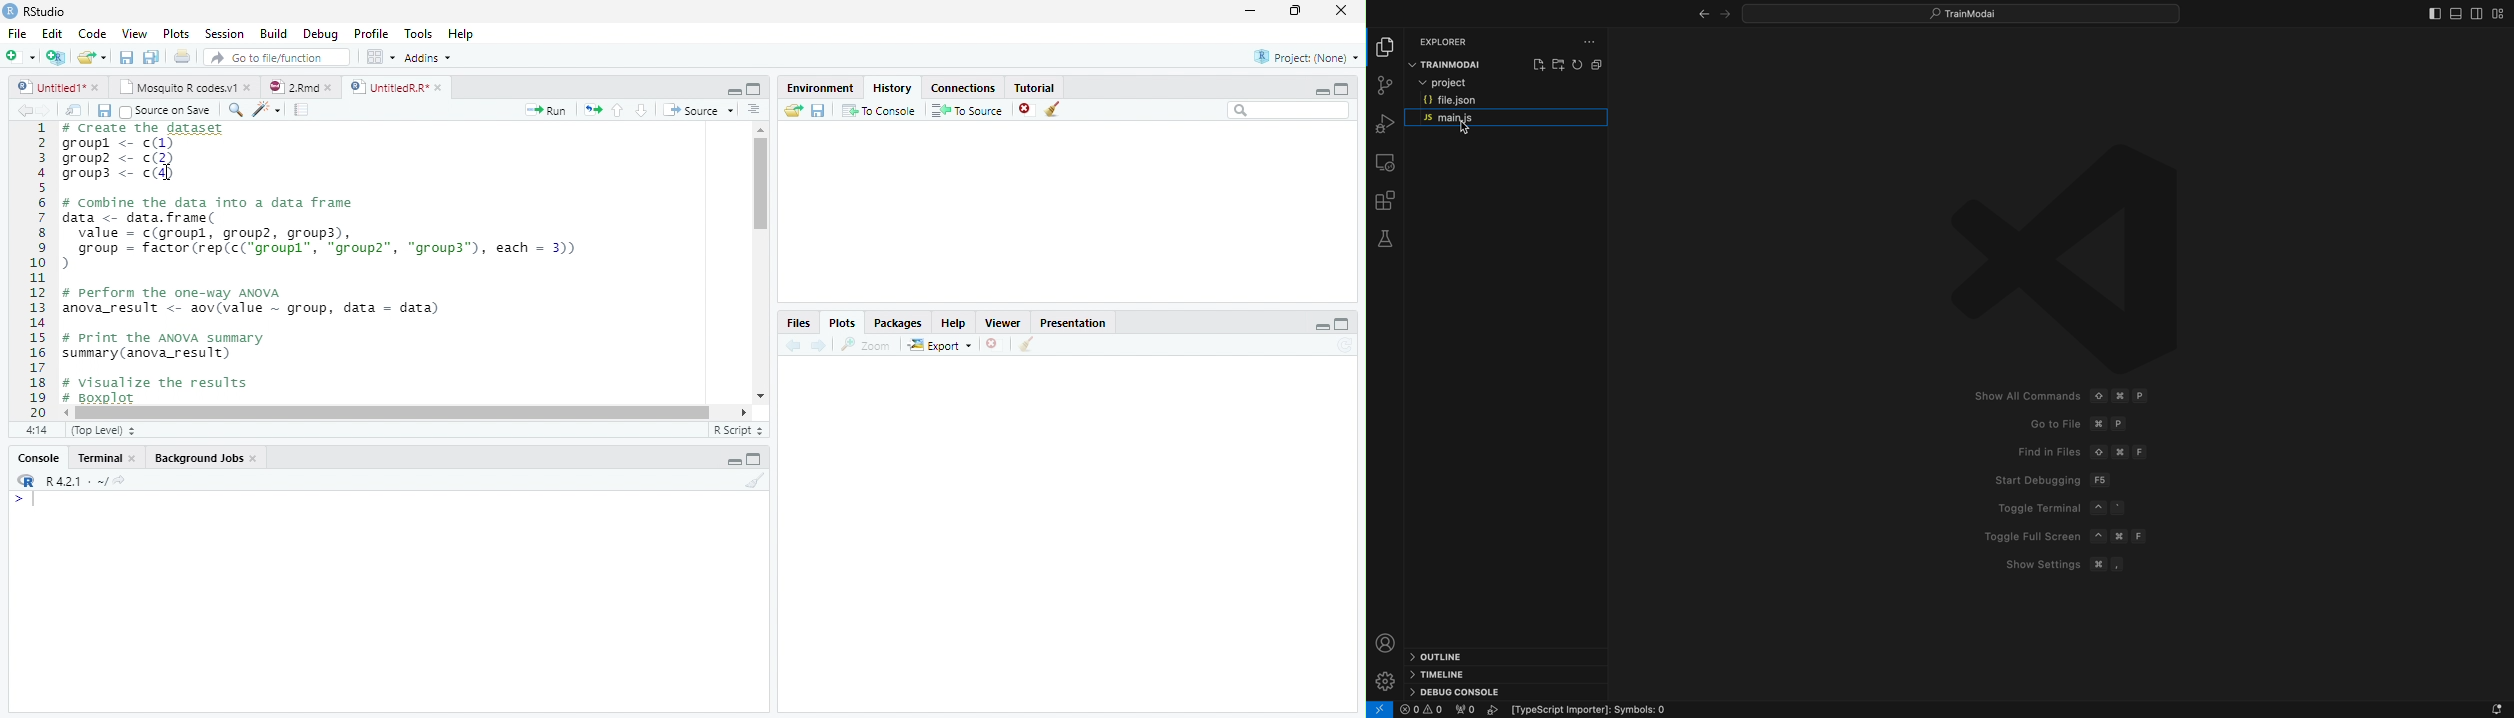 This screenshot has width=2520, height=728. Describe the element at coordinates (400, 264) in the screenshot. I see `geom boxplot() + Tabs(title = “soxplot of values by Group”, x = “Group”, y = “"value") +theme_minimal ()# mean plot with ggplot2group_means <- aggregate(value ~ group, data = data, mean)ggplot(group_means, aes(x = group, y = value, group = 1)) + #group=1 needed for line pgeon_line() +geon_point() +Tabs(title = “Mean Plot of values by Group”, x = “Group”, y = “Mean value") +theme_minimal ()# Tukey's Hsp for pairwise comparisons (post-hoc test)tukey_result <- TukeyHsD(anova_result)print (tukey_result)#visualize Tukey's HSD results` at that location.